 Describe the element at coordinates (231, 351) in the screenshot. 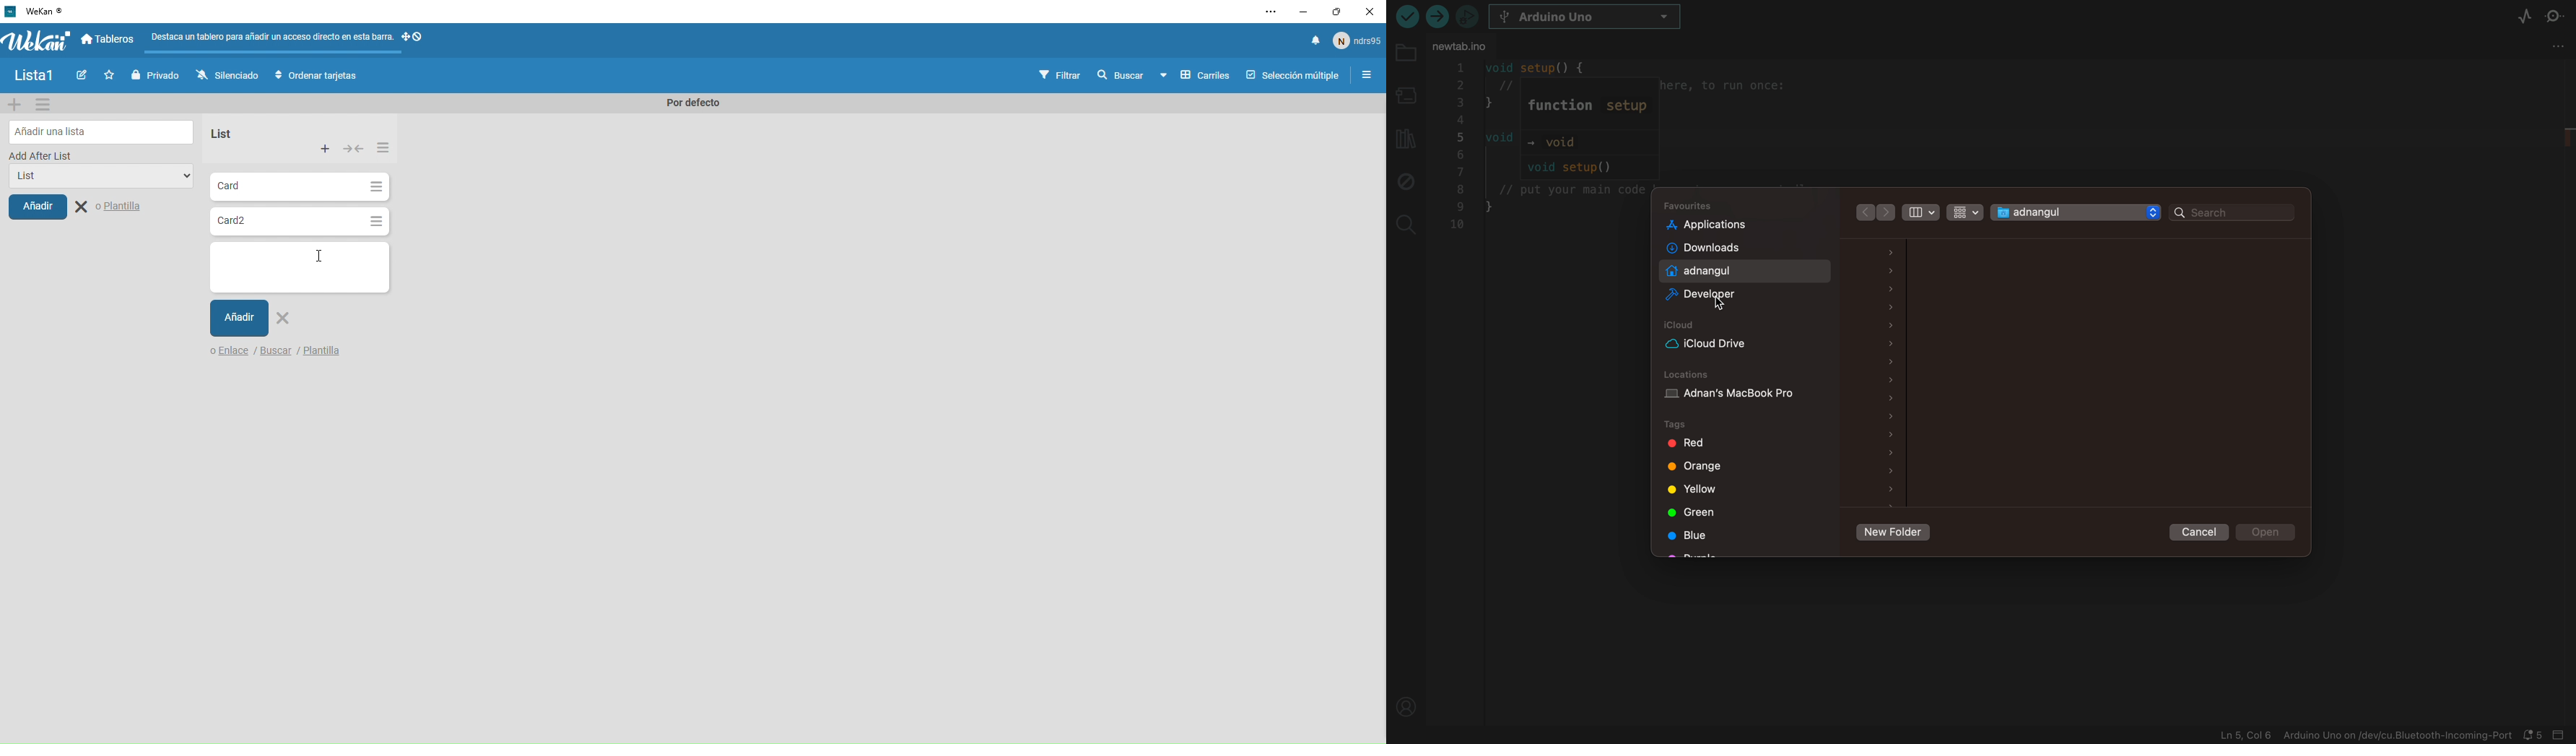

I see `link` at that location.